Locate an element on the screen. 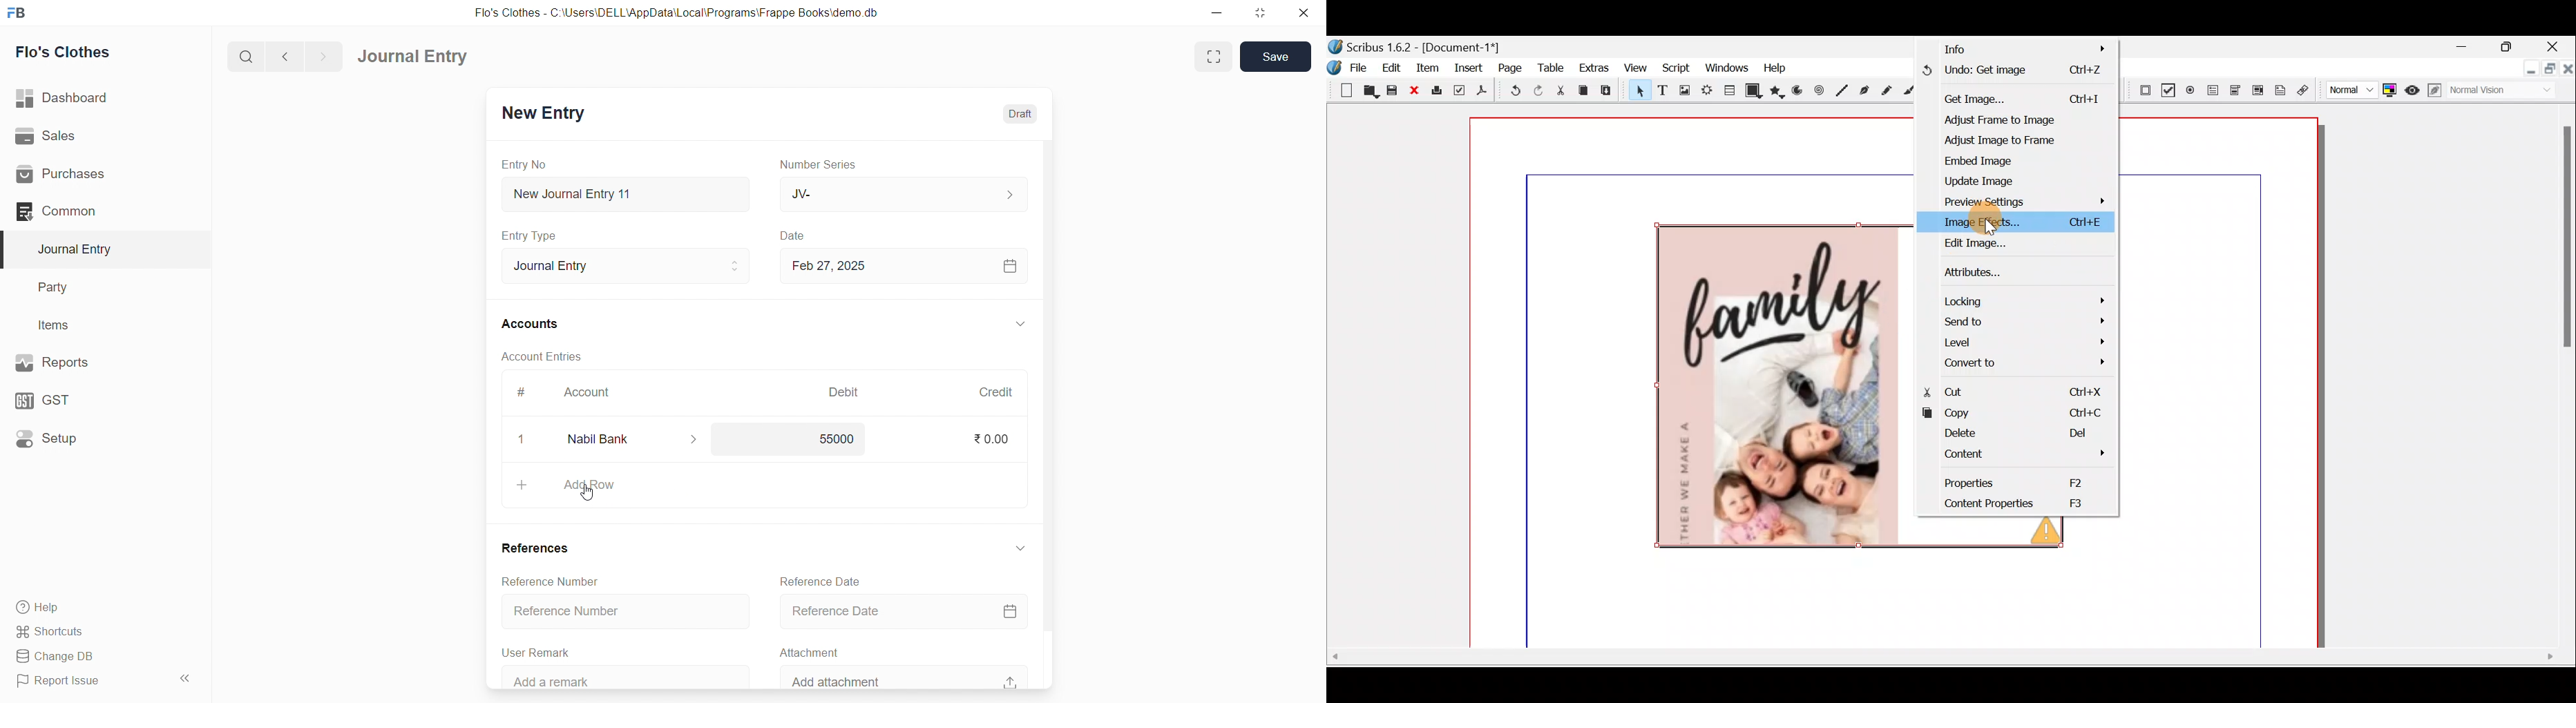  Common is located at coordinates (83, 212).